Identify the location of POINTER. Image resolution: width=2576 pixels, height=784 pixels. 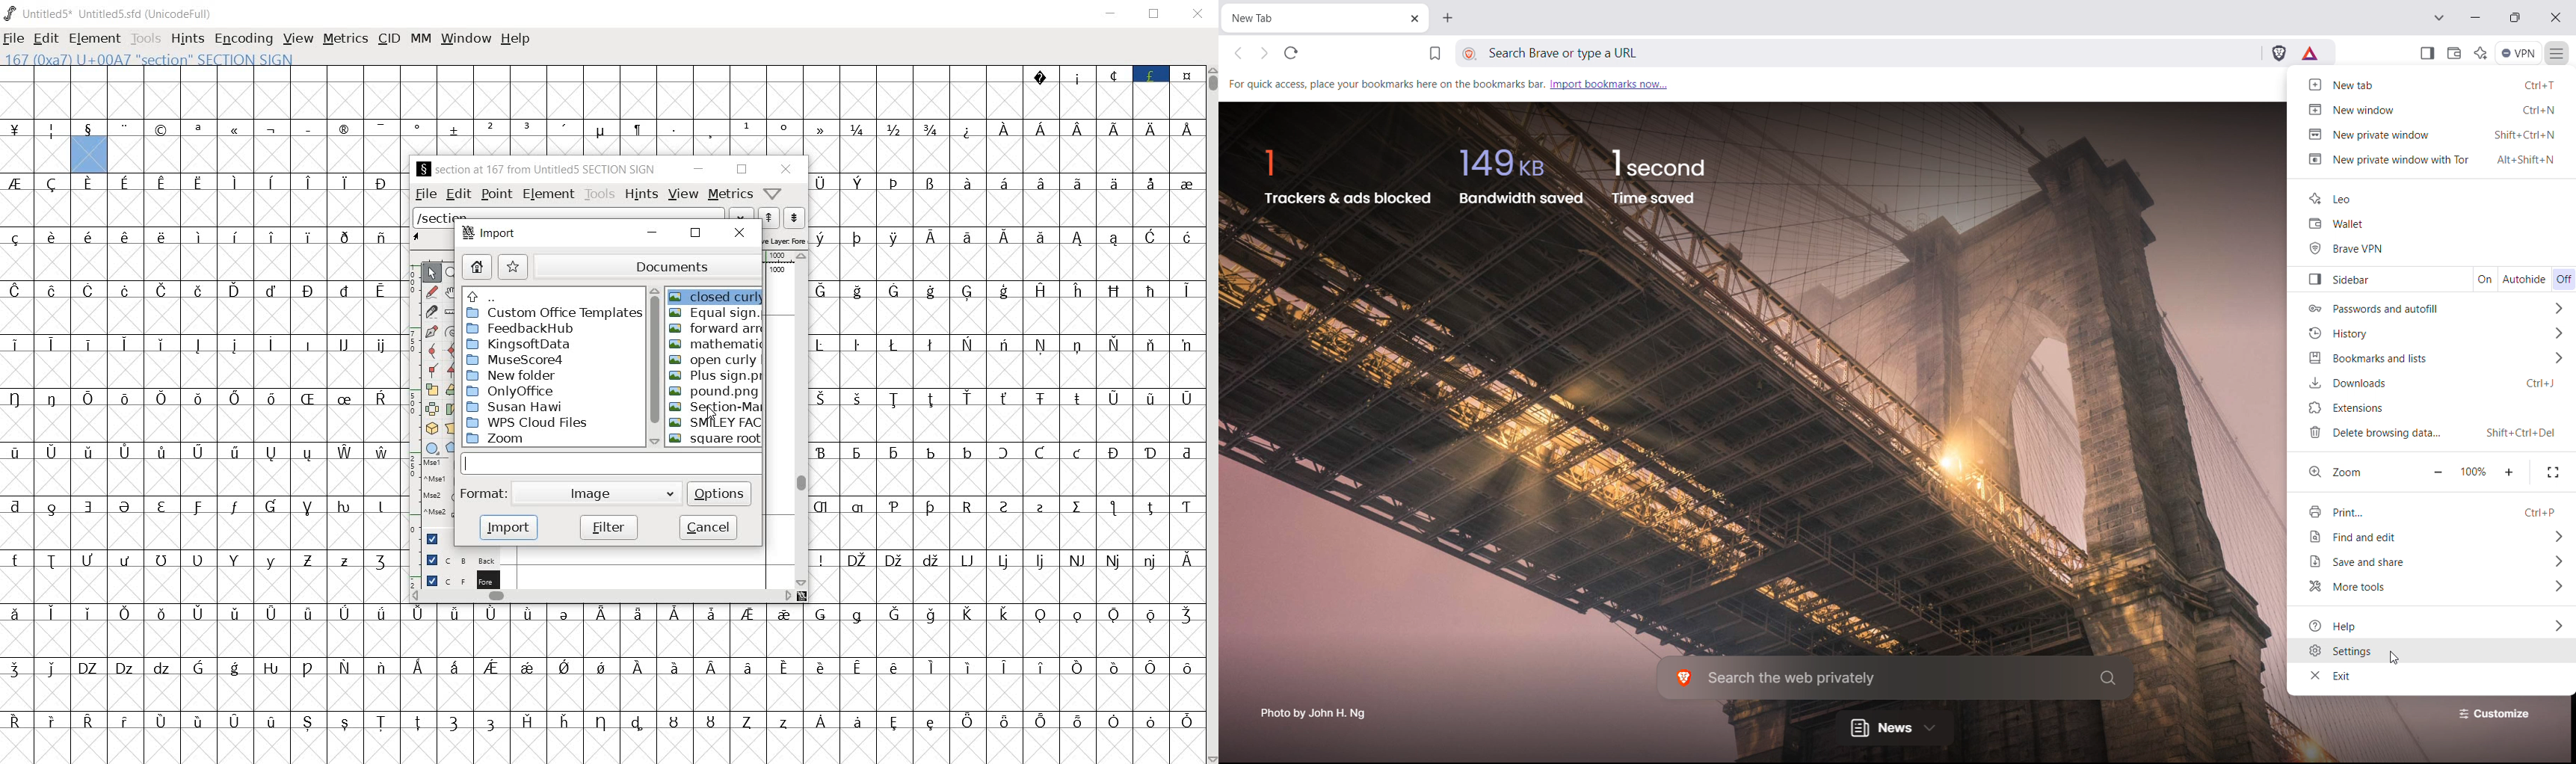
(431, 273).